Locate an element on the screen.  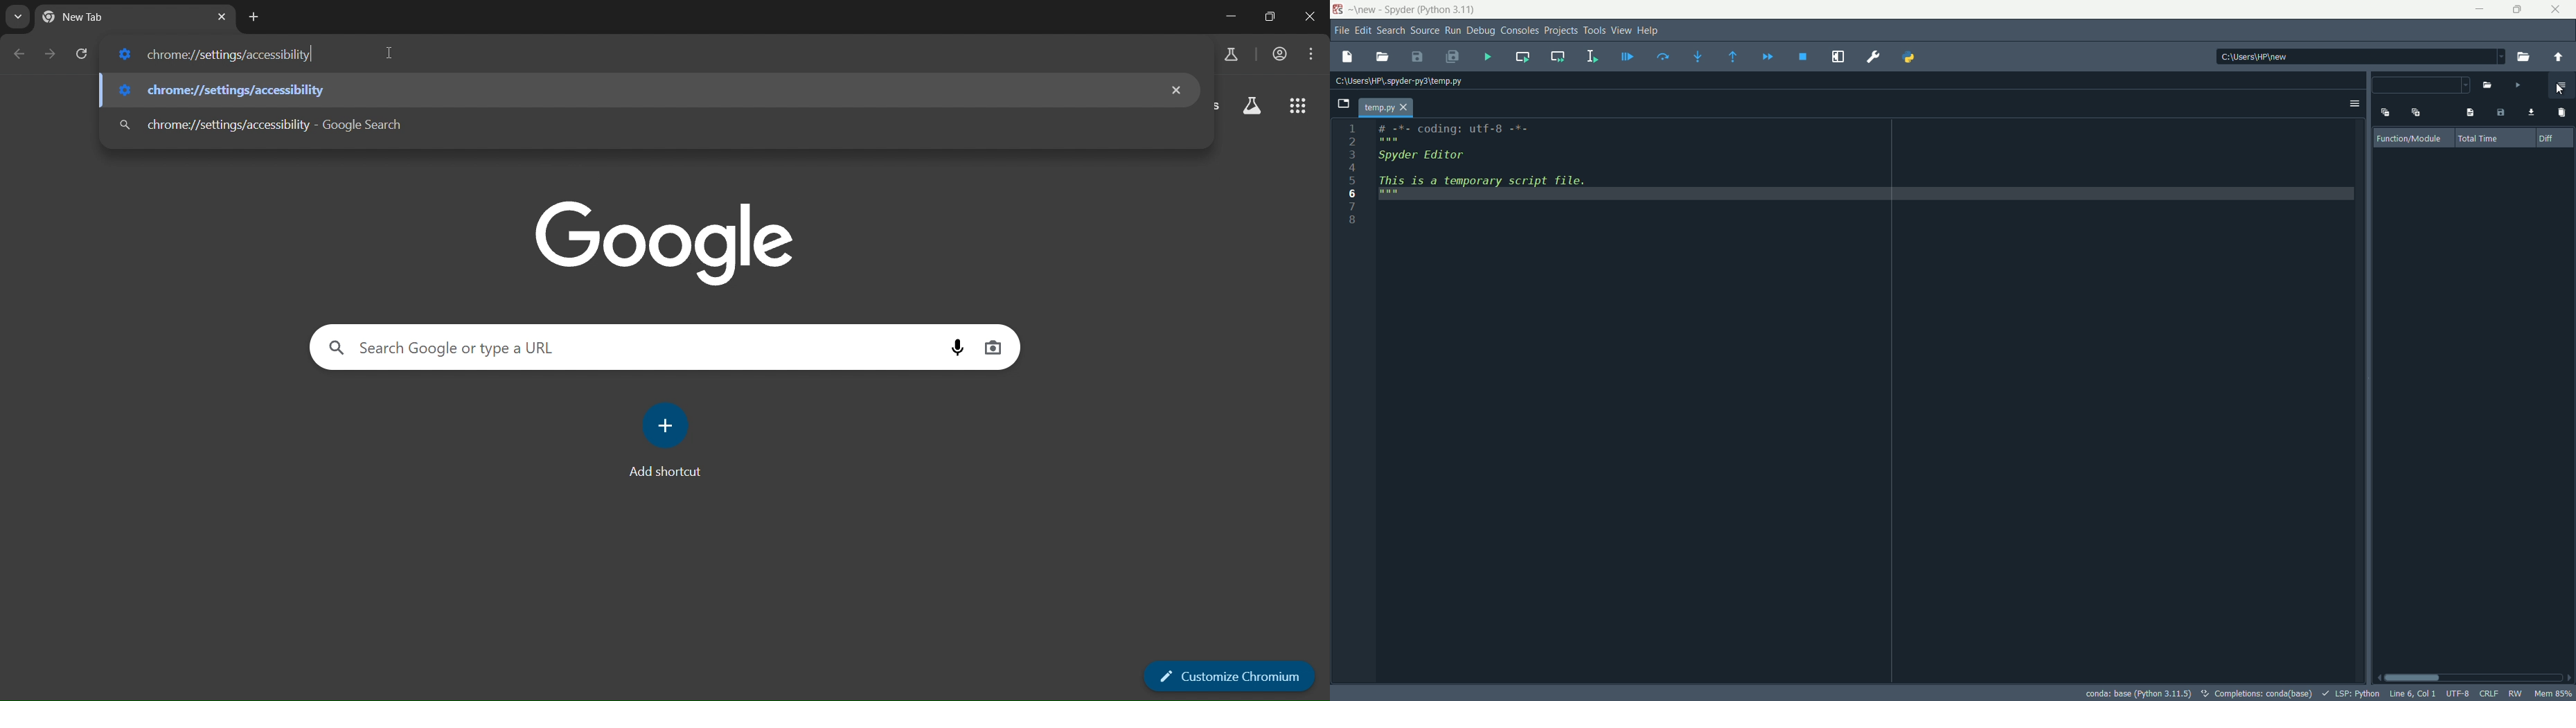
new is located at coordinates (1364, 10).